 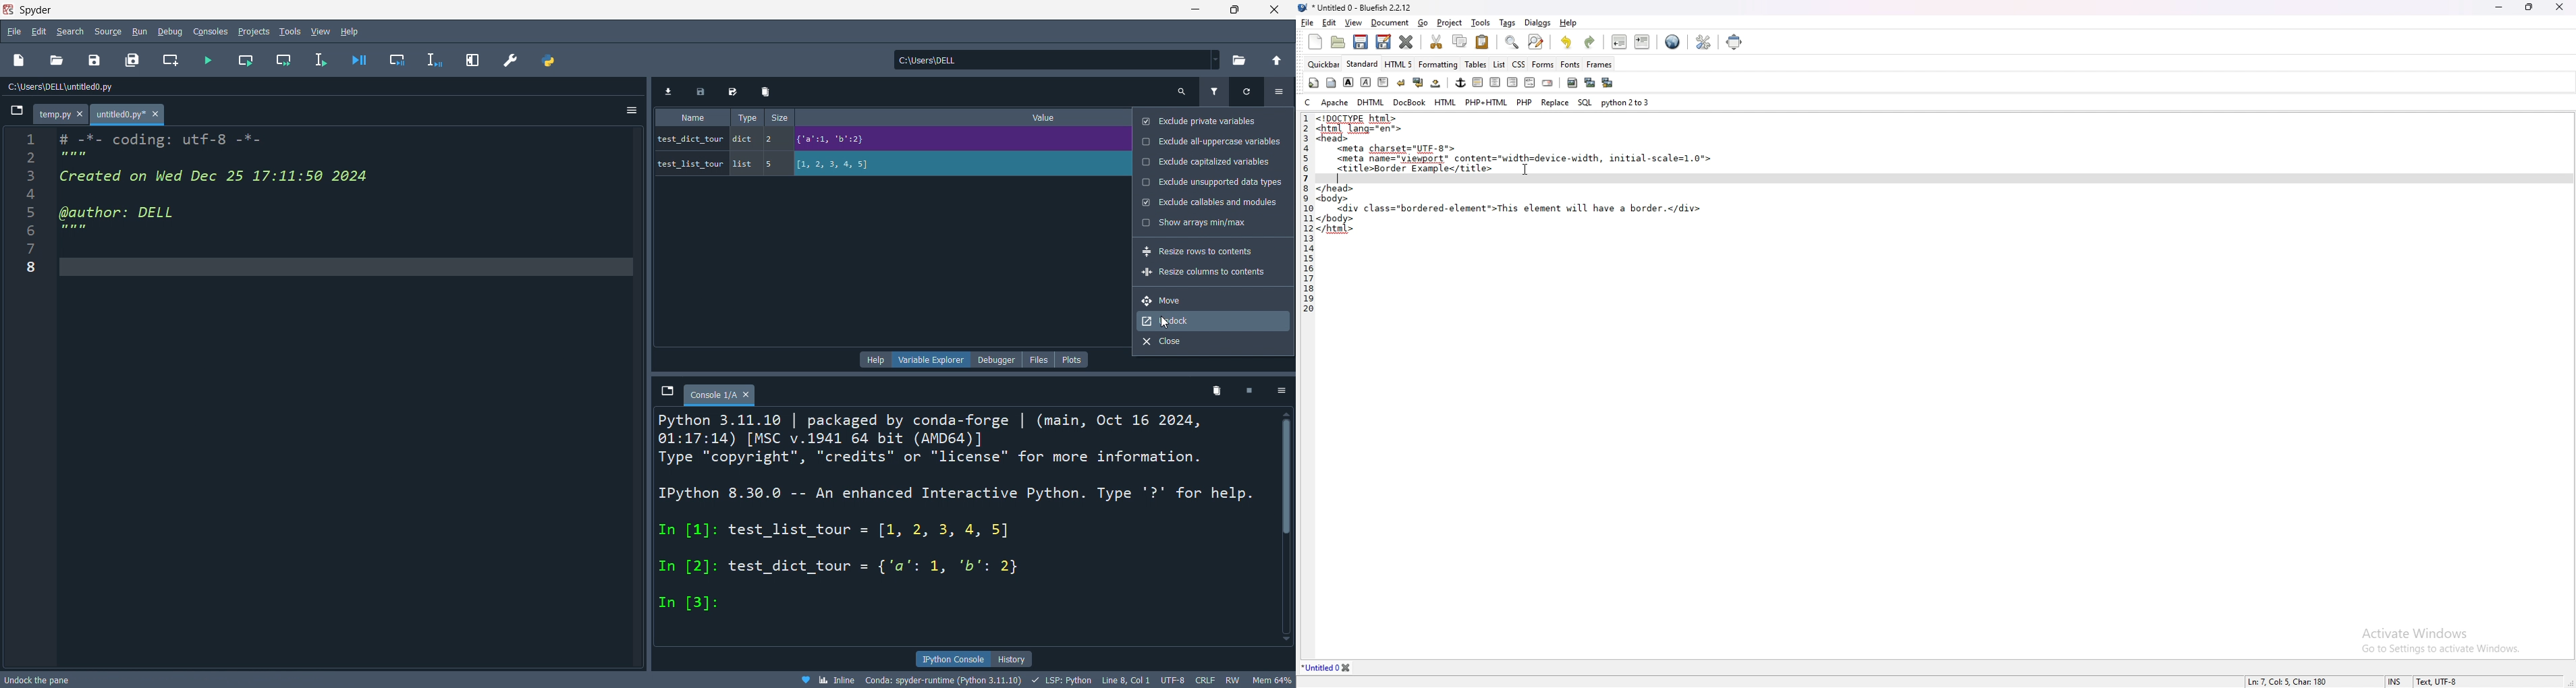 What do you see at coordinates (933, 360) in the screenshot?
I see `variable explorer` at bounding box center [933, 360].